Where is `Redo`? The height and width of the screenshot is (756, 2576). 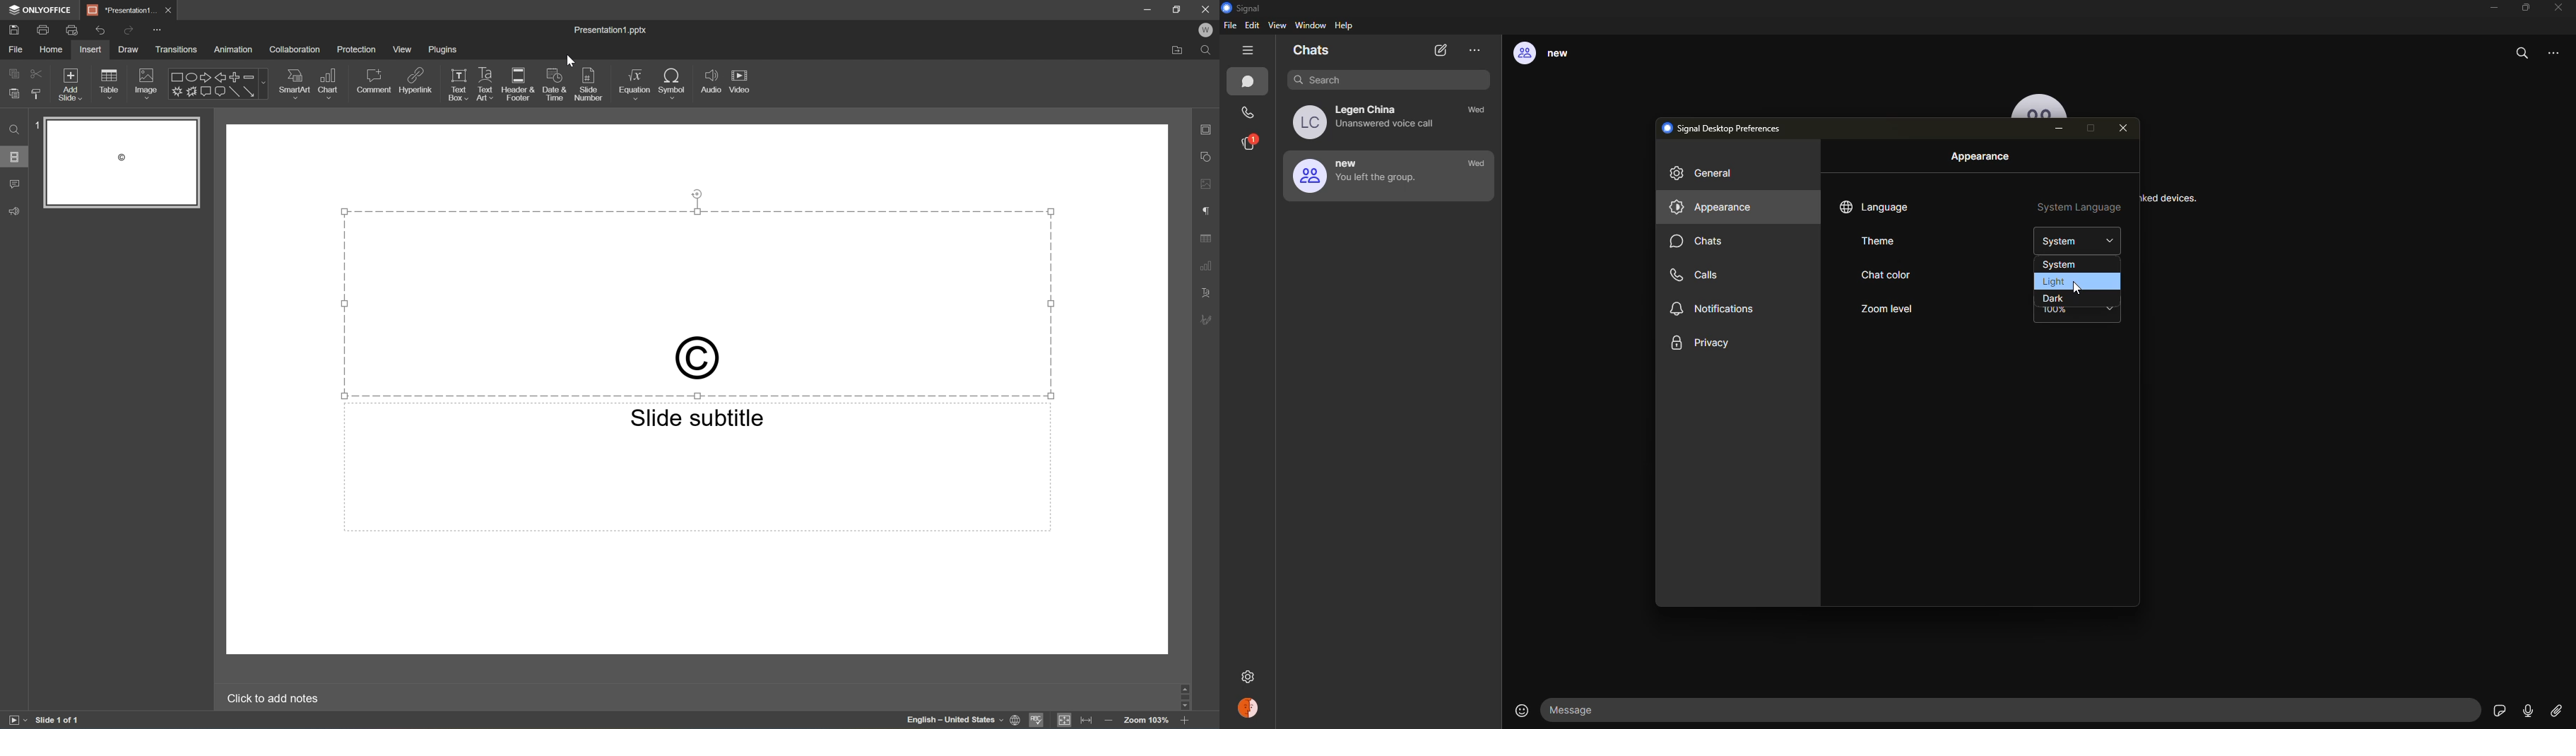
Redo is located at coordinates (127, 30).